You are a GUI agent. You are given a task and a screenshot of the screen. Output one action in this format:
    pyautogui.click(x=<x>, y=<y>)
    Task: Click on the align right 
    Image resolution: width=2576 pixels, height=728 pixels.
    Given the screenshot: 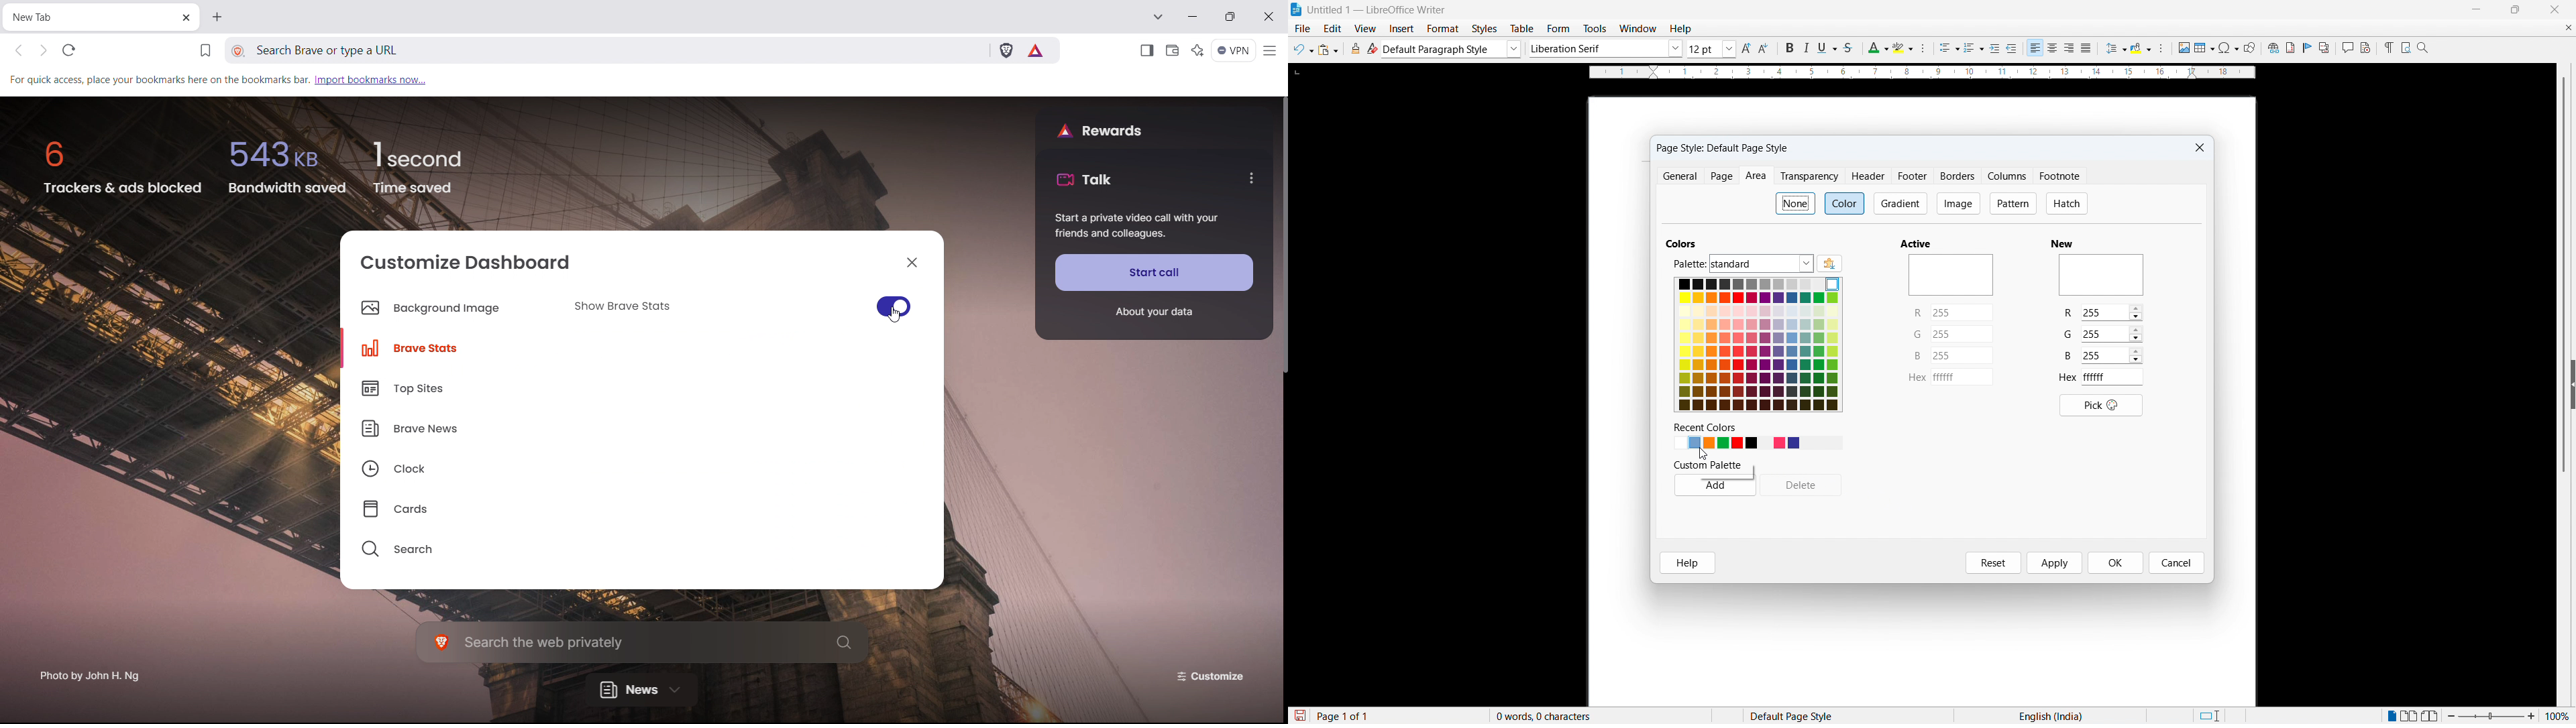 What is the action you would take?
    pyautogui.click(x=2070, y=48)
    